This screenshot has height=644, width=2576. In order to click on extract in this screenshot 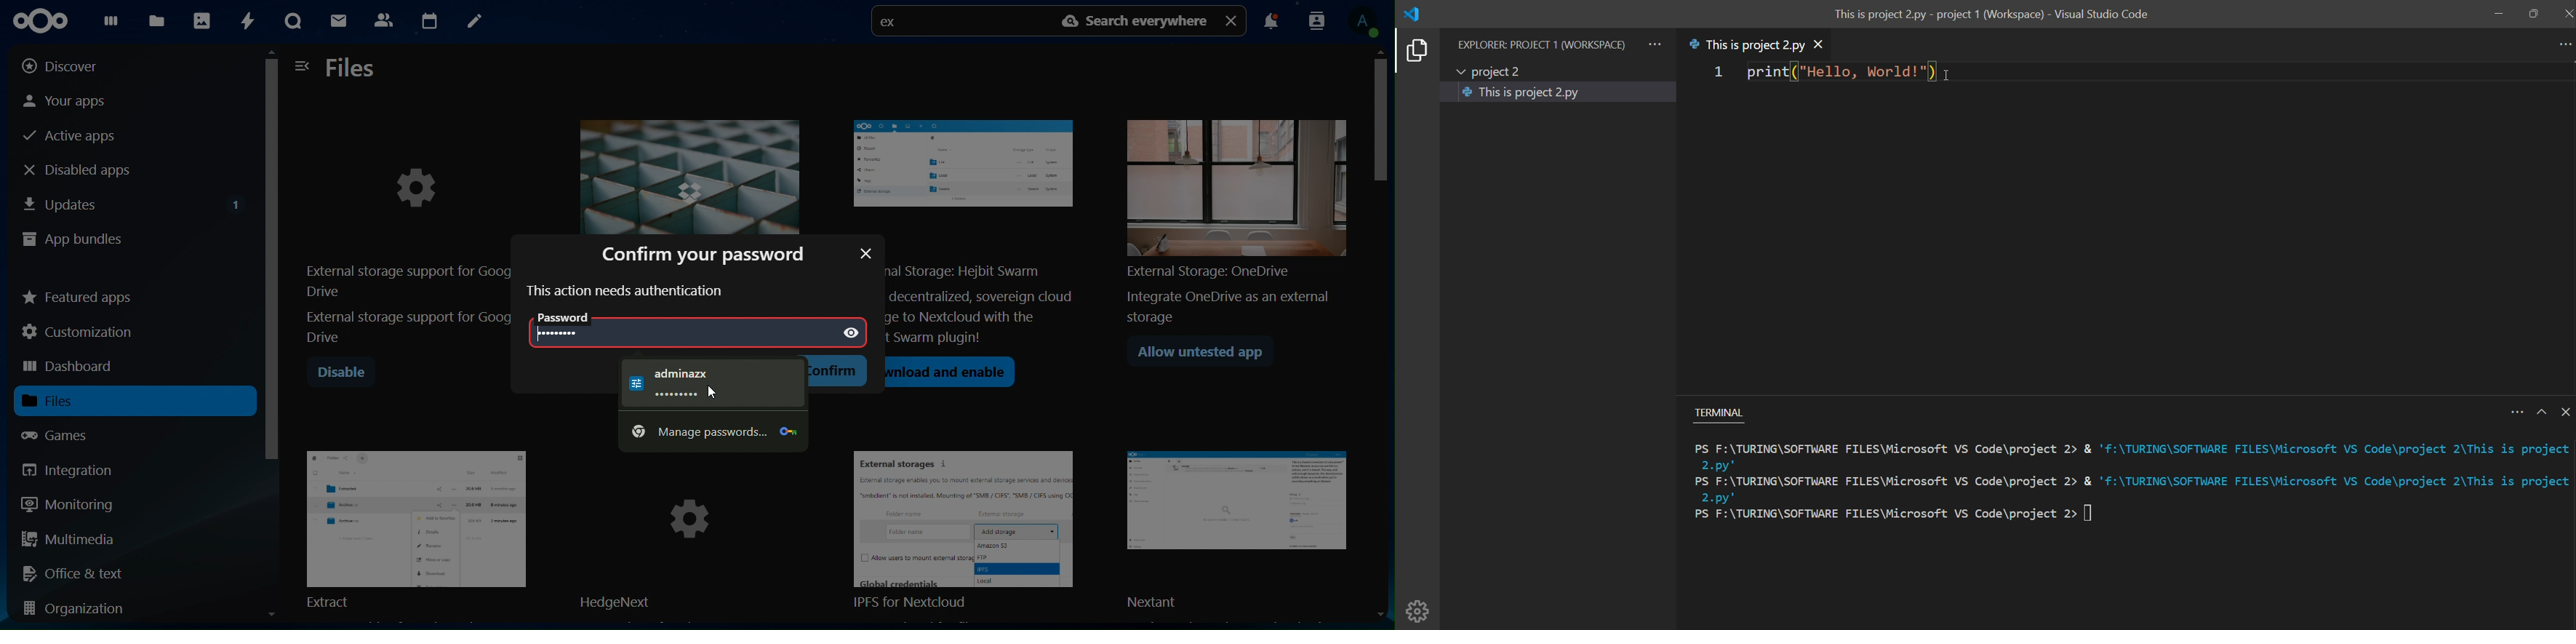, I will do `click(416, 527)`.